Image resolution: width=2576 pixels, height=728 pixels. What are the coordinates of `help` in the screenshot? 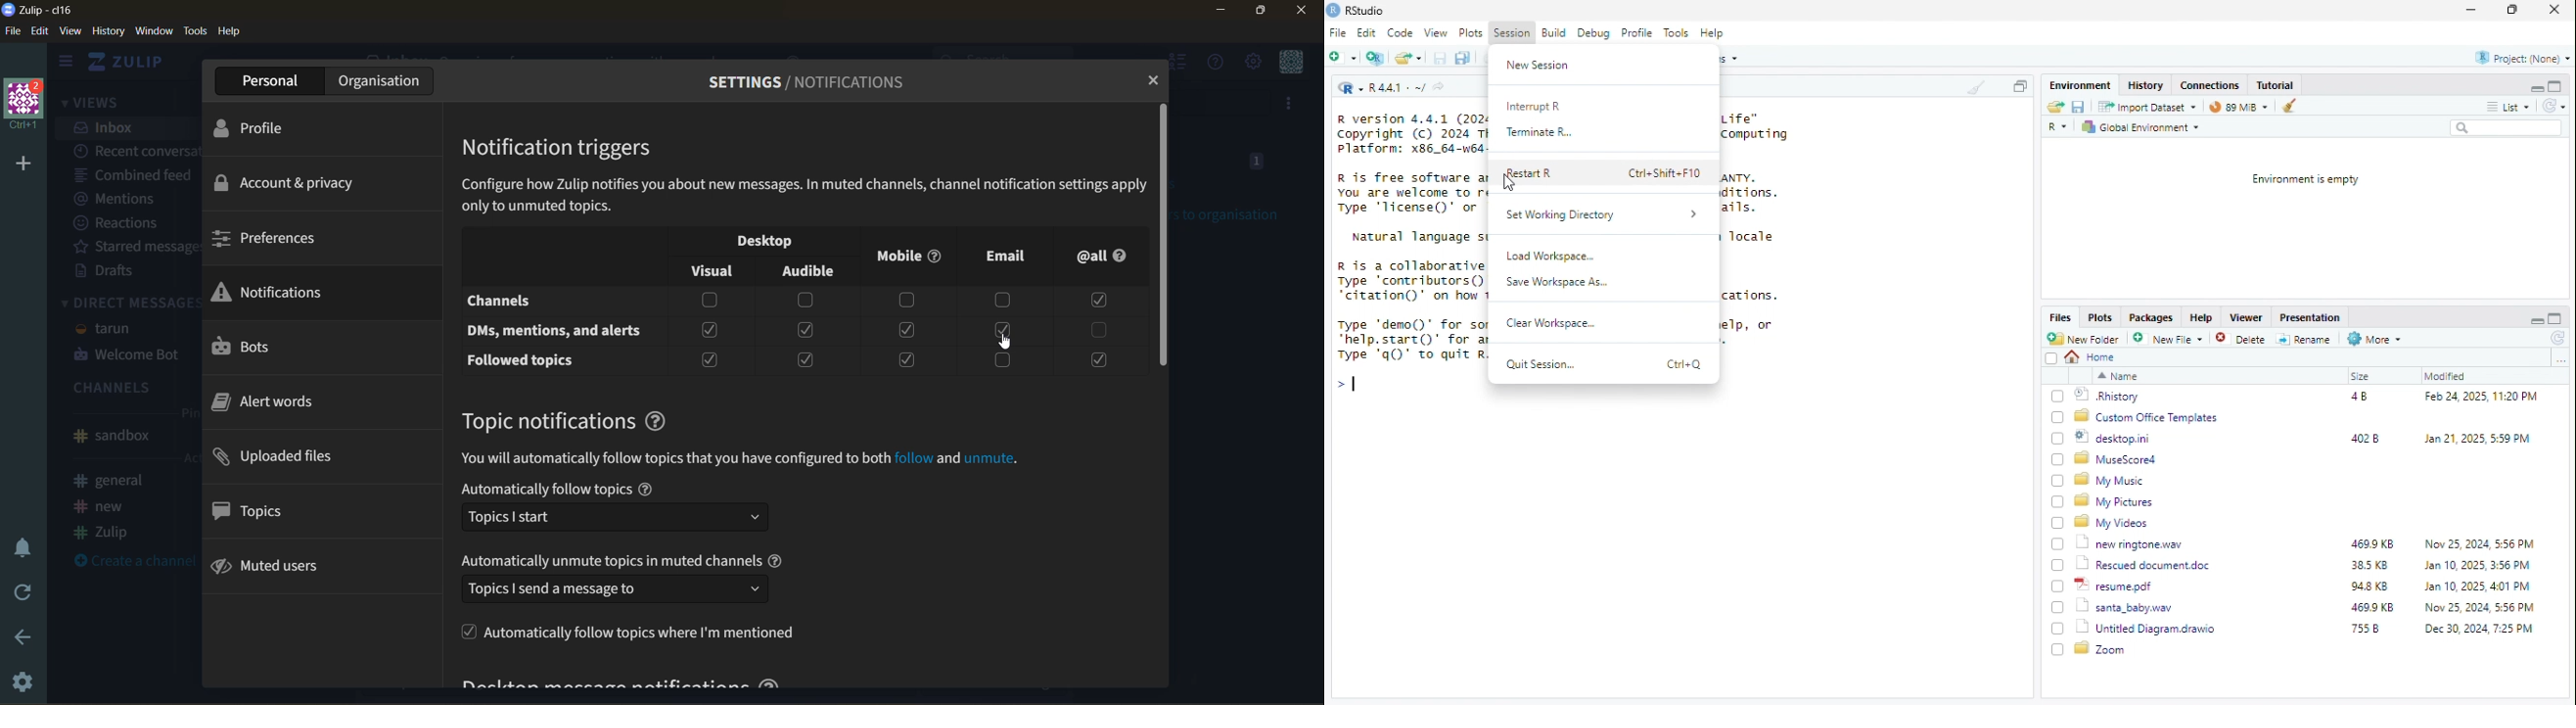 It's located at (235, 32).